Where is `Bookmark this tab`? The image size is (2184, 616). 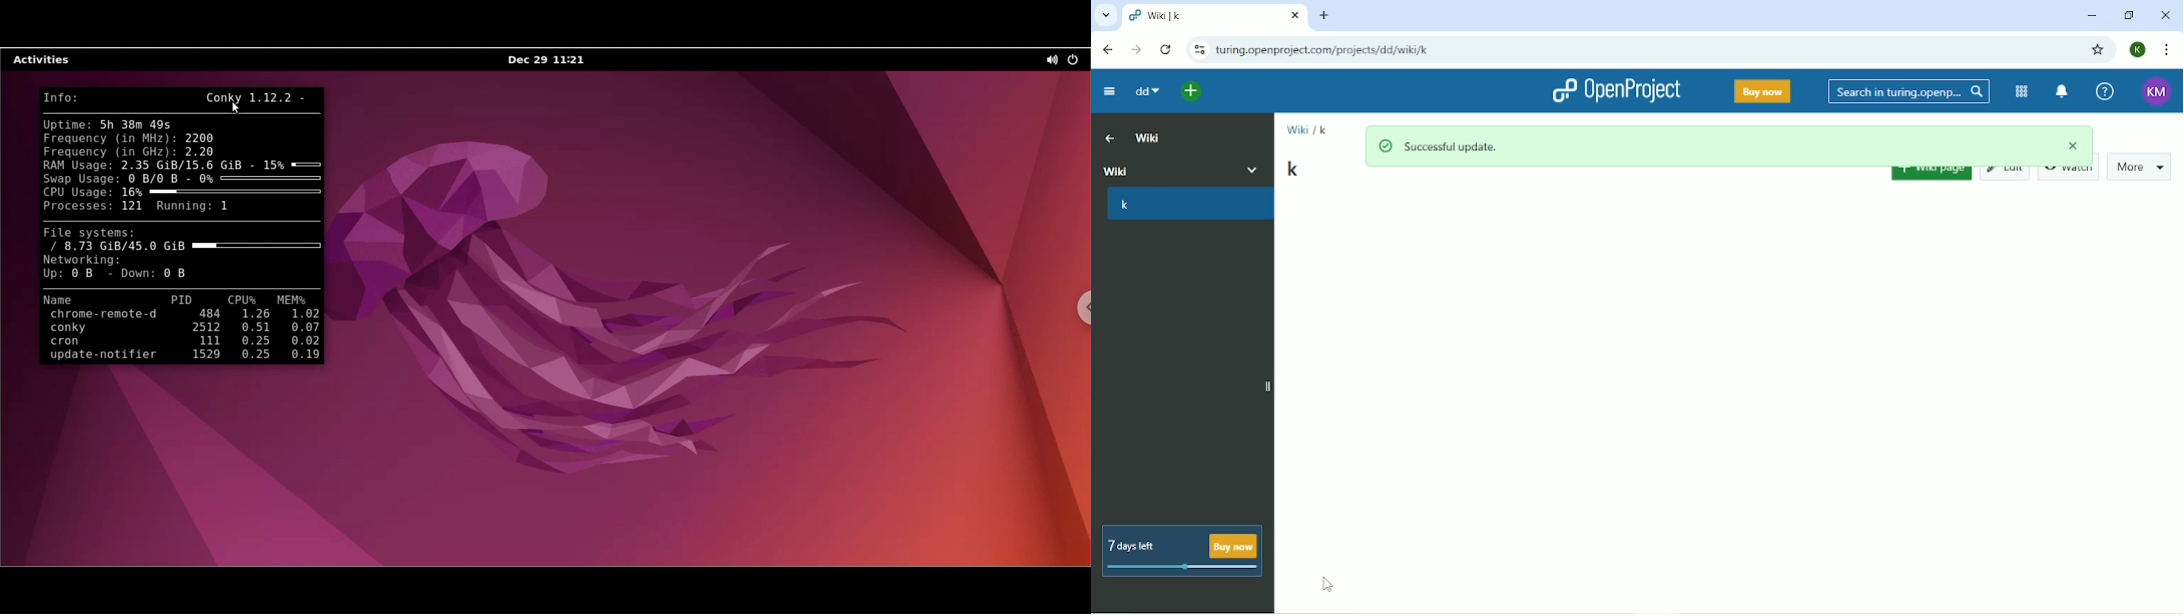 Bookmark this tab is located at coordinates (2100, 50).